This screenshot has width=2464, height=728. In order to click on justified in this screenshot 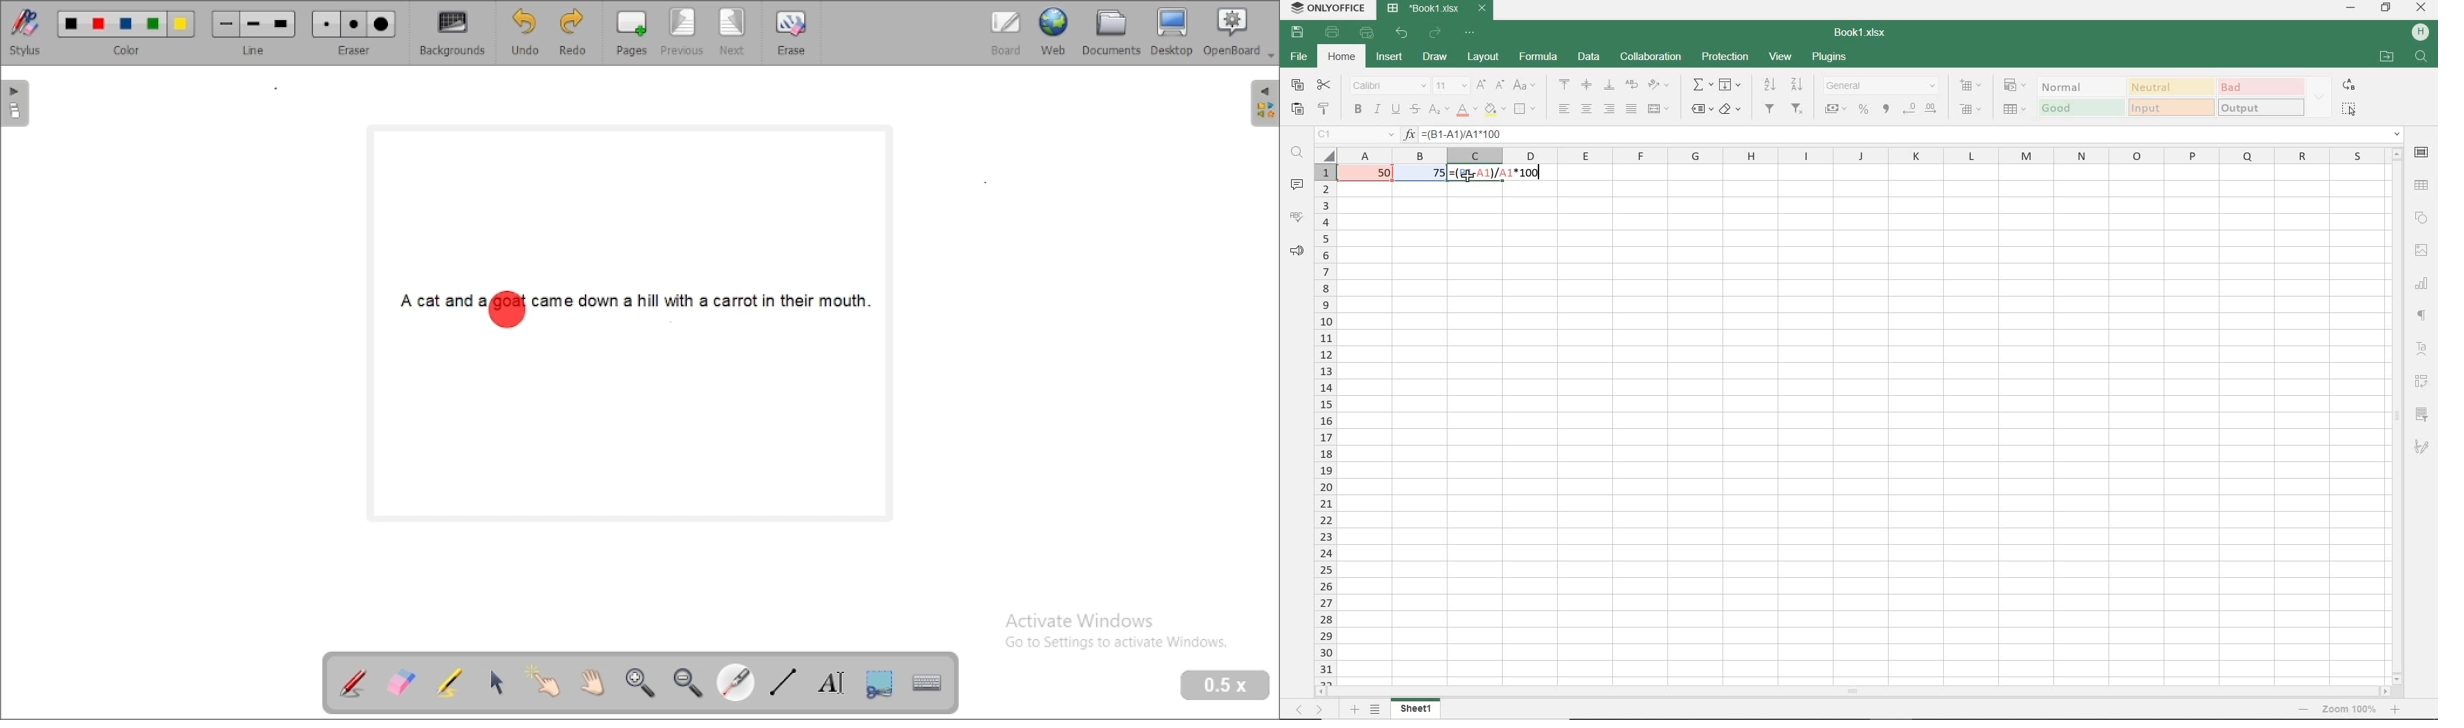, I will do `click(1630, 108)`.